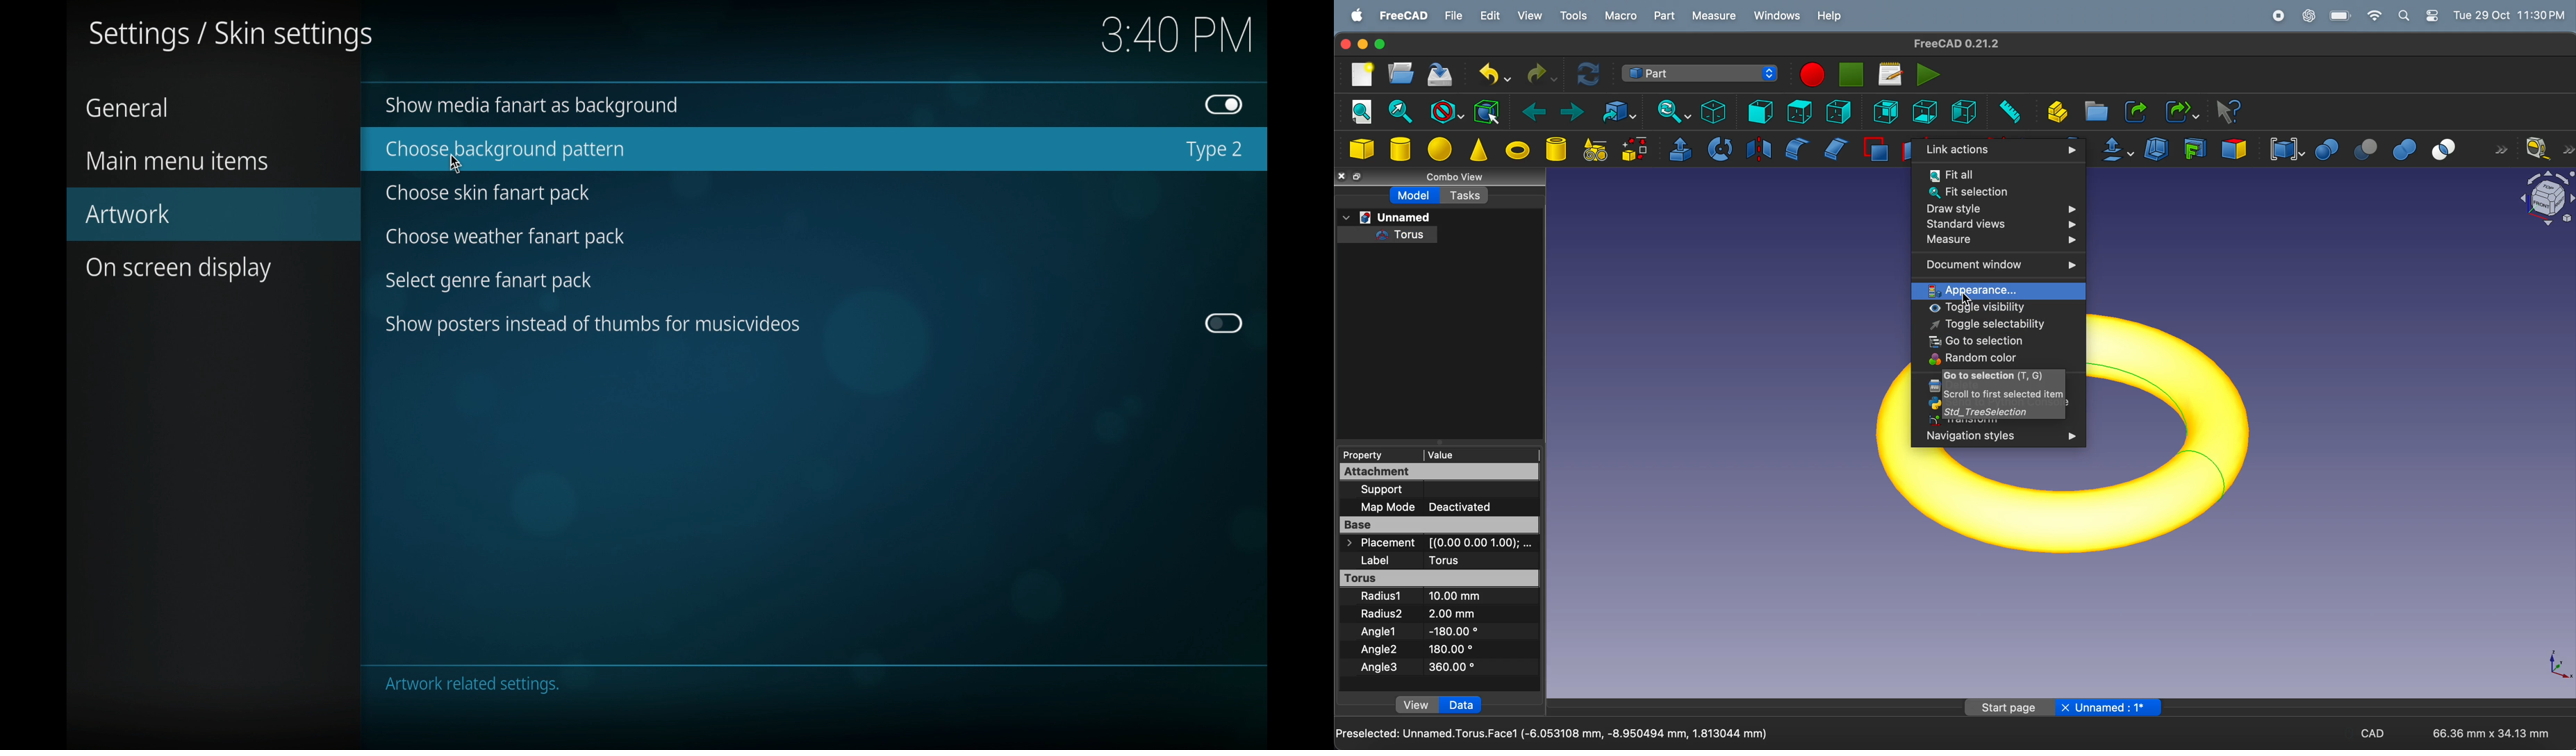 This screenshot has height=756, width=2576. I want to click on thickness , so click(2157, 149).